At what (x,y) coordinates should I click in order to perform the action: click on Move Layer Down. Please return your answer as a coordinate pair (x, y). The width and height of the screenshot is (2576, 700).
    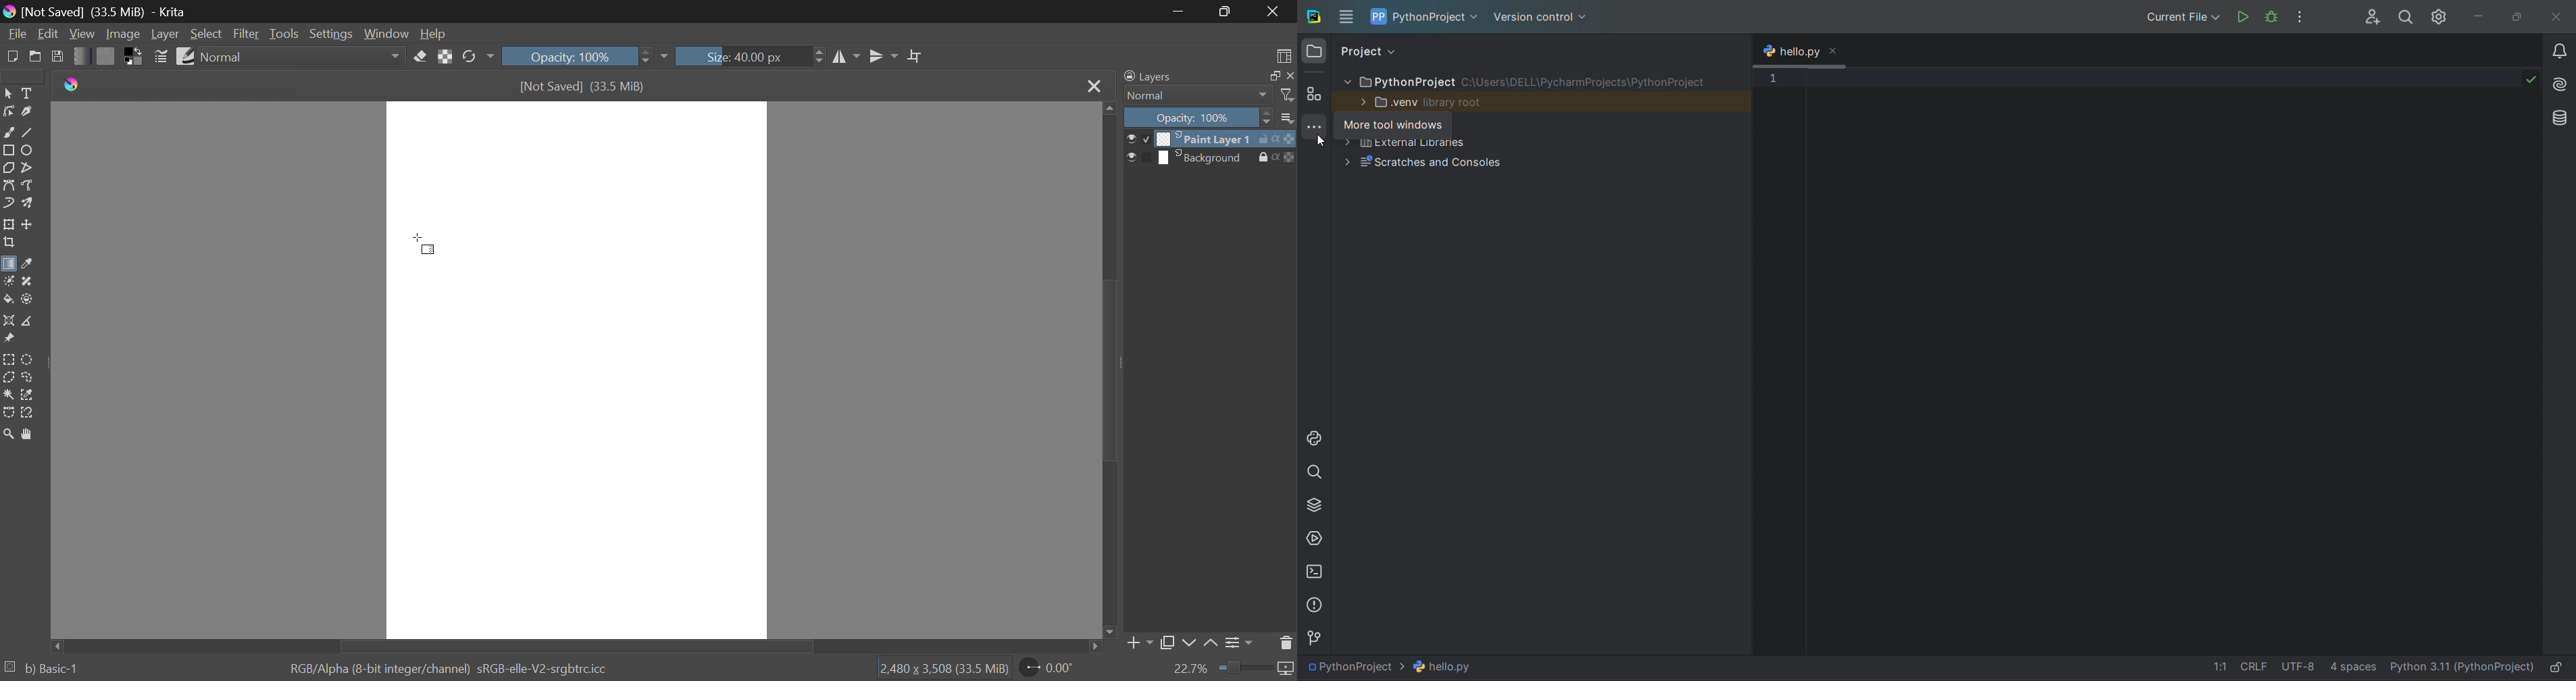
    Looking at the image, I should click on (1189, 644).